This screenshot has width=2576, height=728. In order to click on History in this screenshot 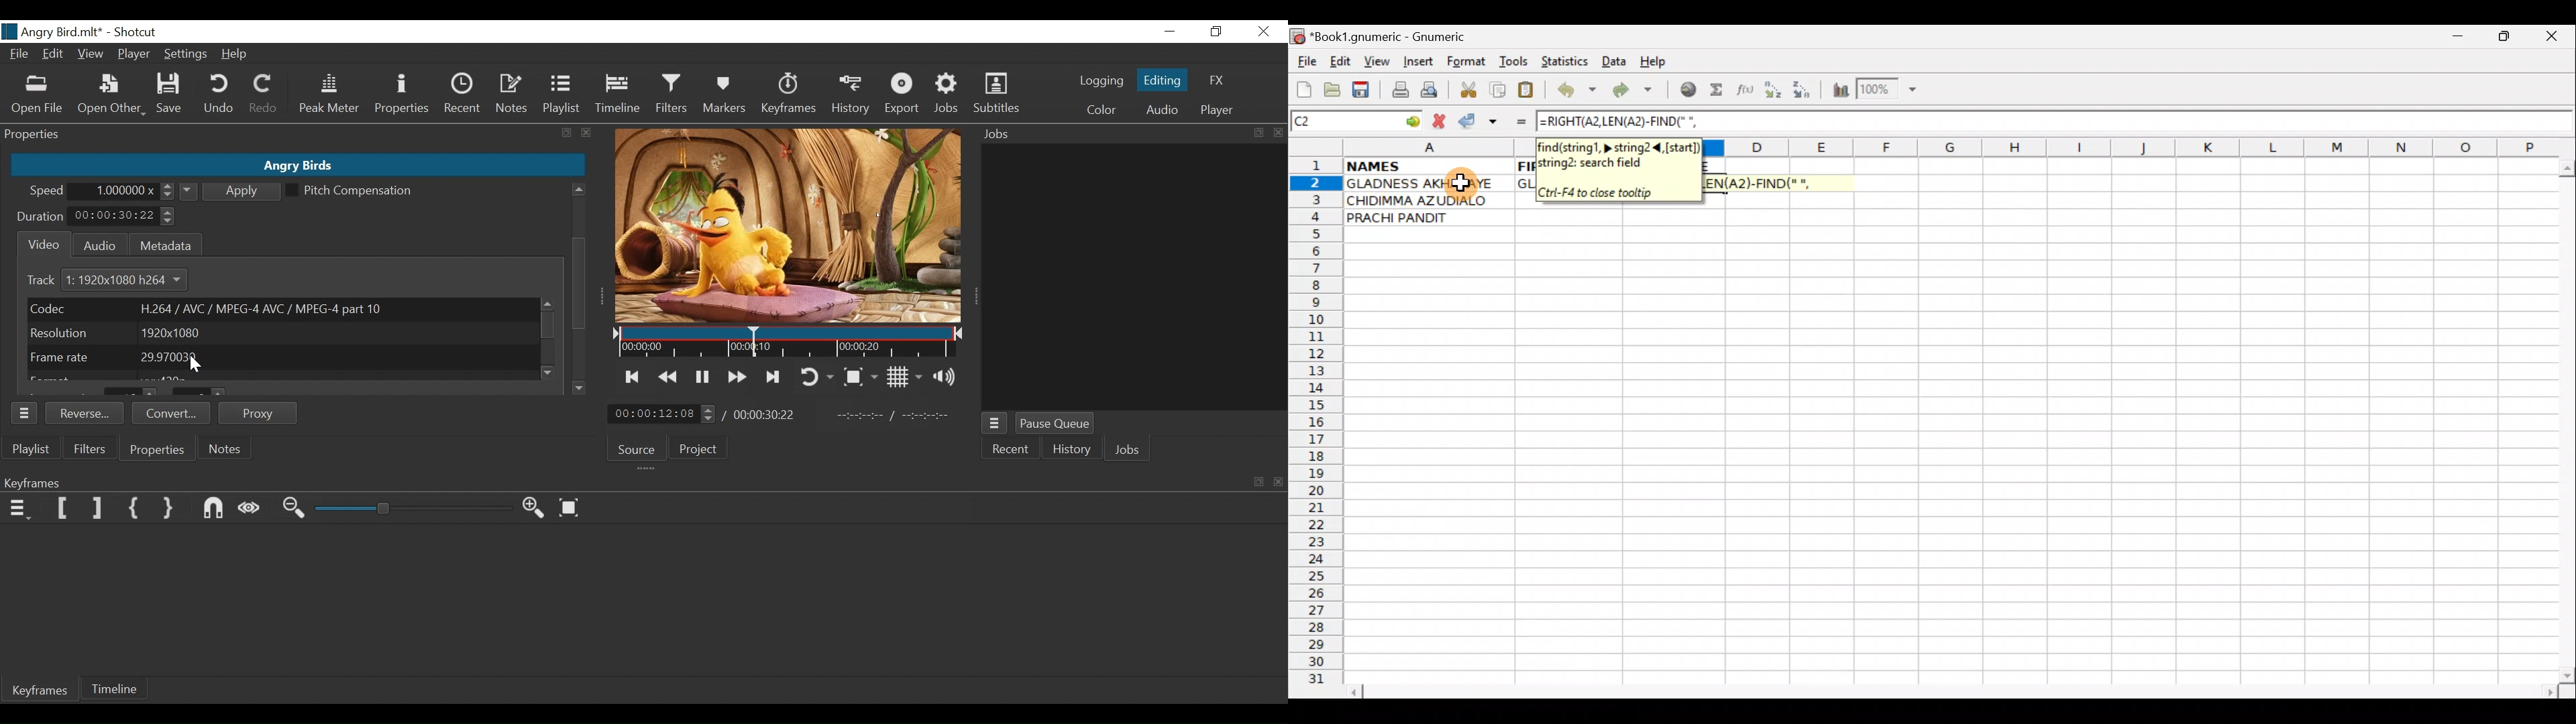, I will do `click(1069, 450)`.